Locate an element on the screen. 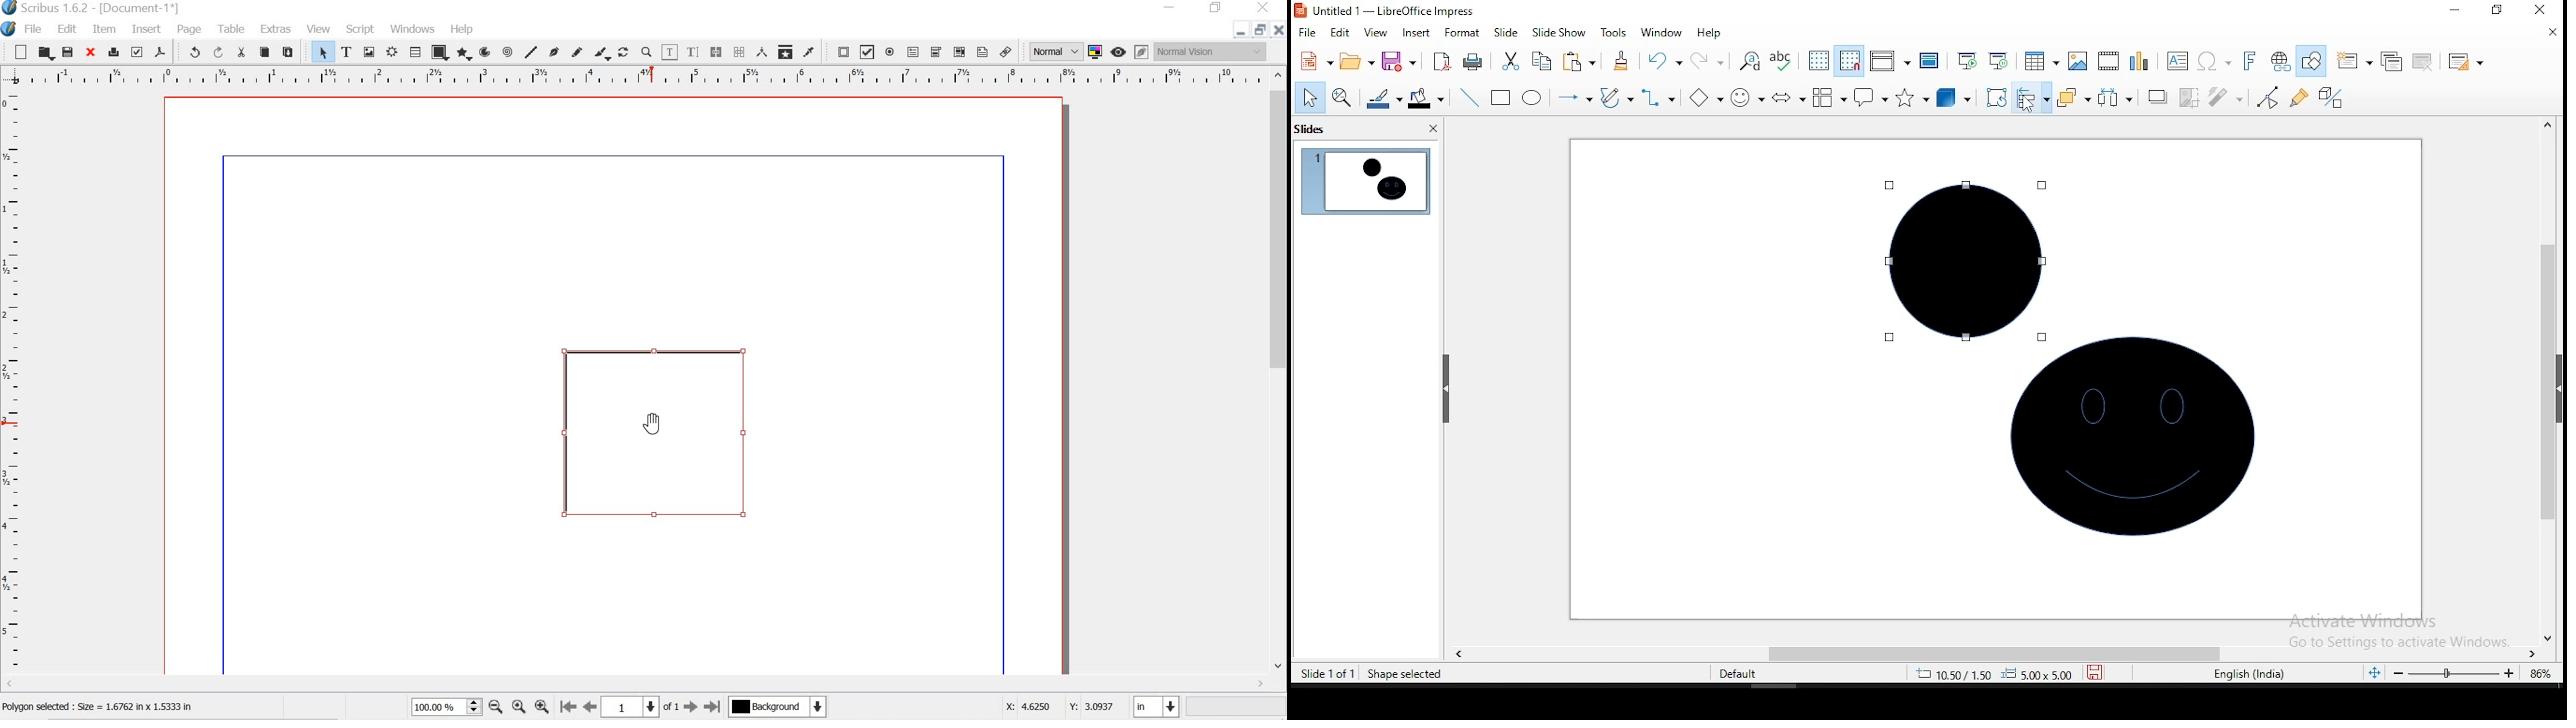 Image resolution: width=2576 pixels, height=728 pixels. of 1 is located at coordinates (672, 707).